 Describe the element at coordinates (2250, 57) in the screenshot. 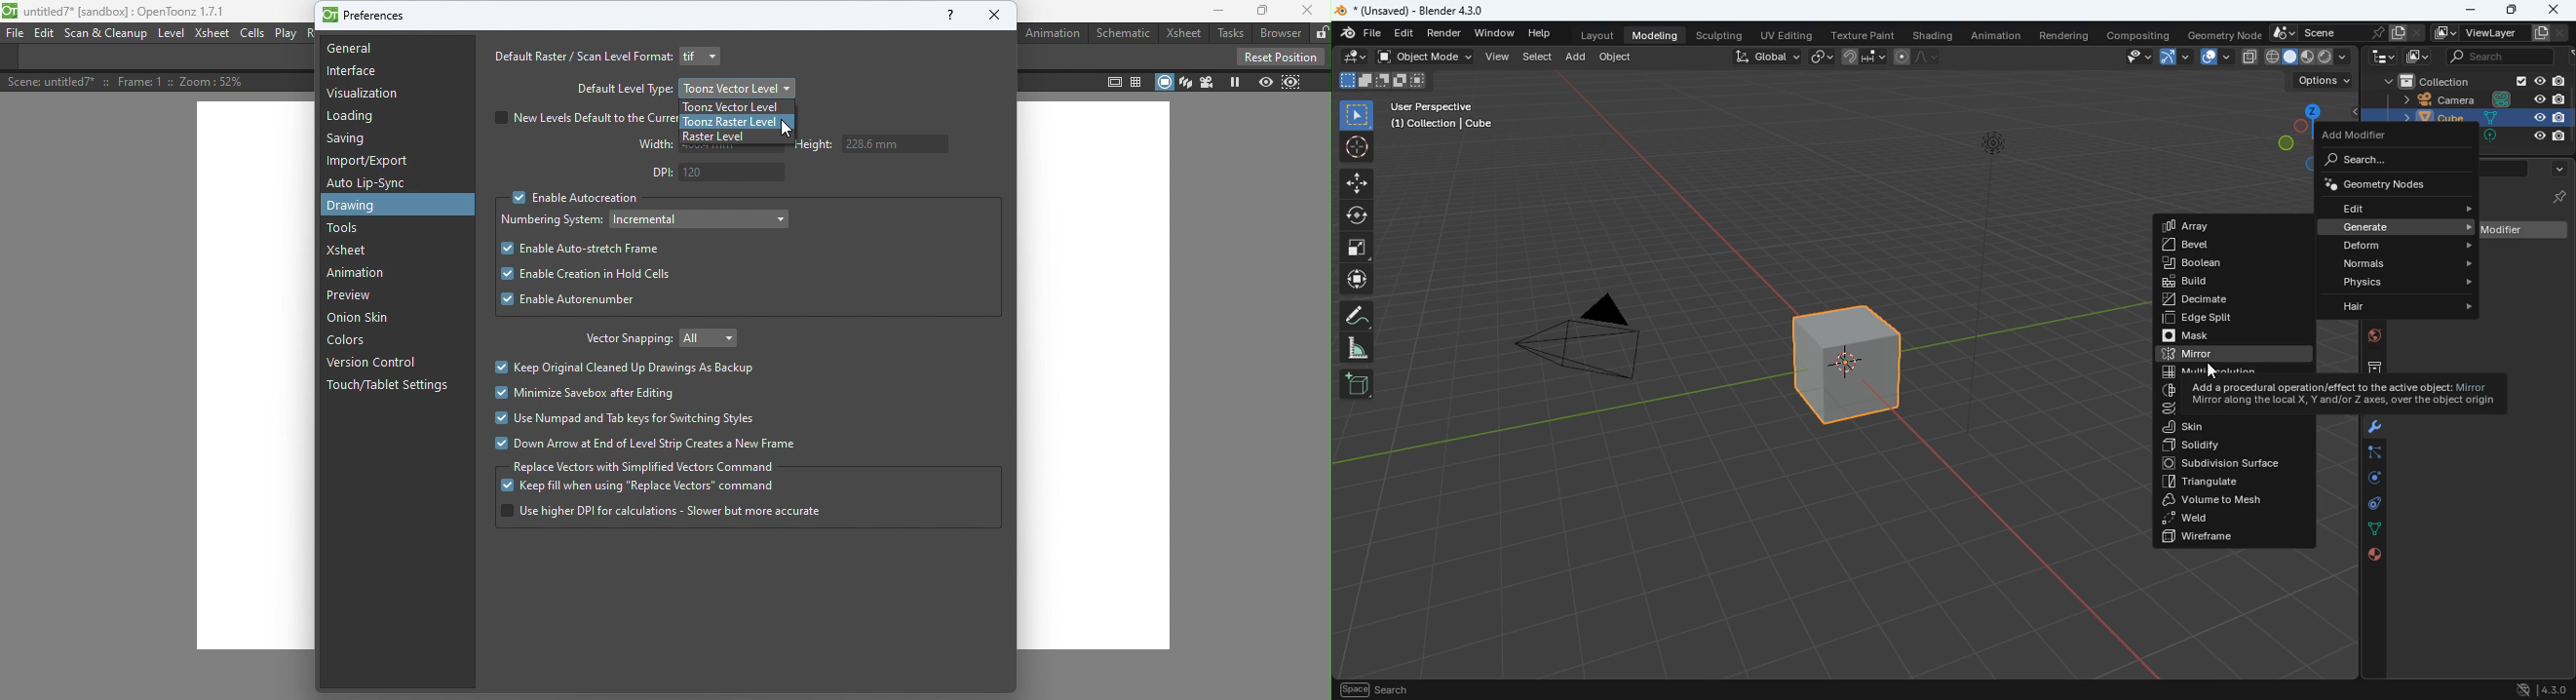

I see `copy` at that location.